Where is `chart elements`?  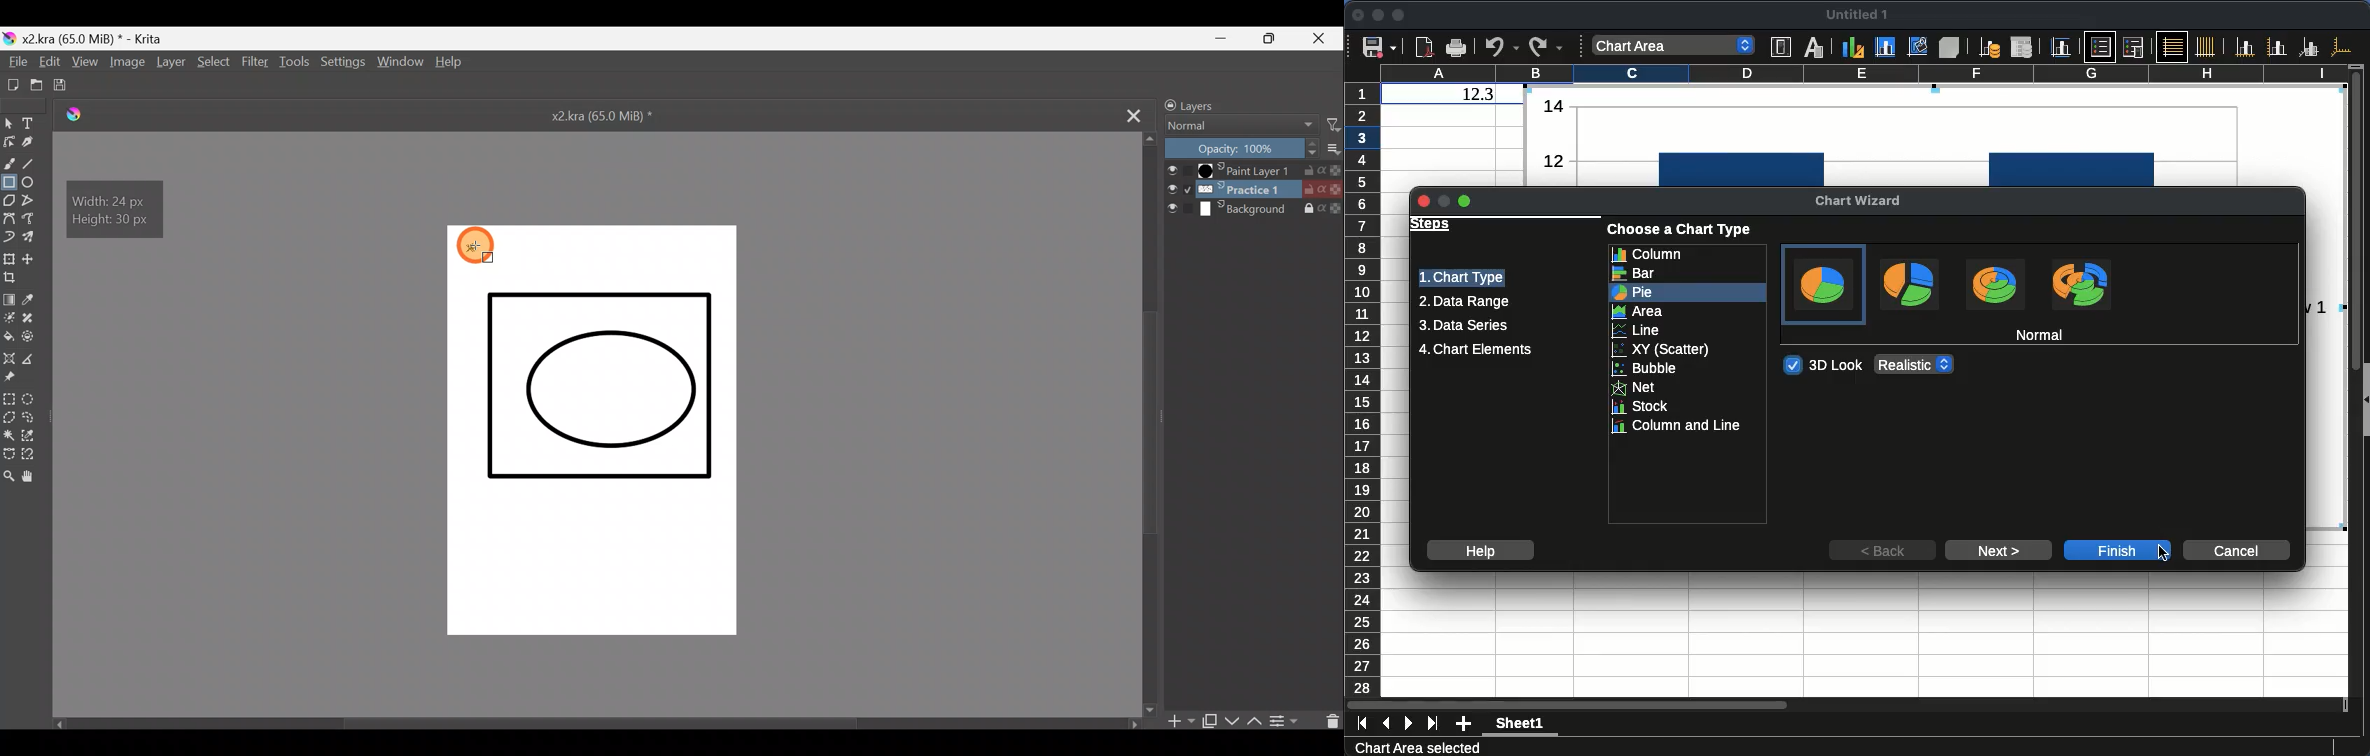 chart elements is located at coordinates (1475, 350).